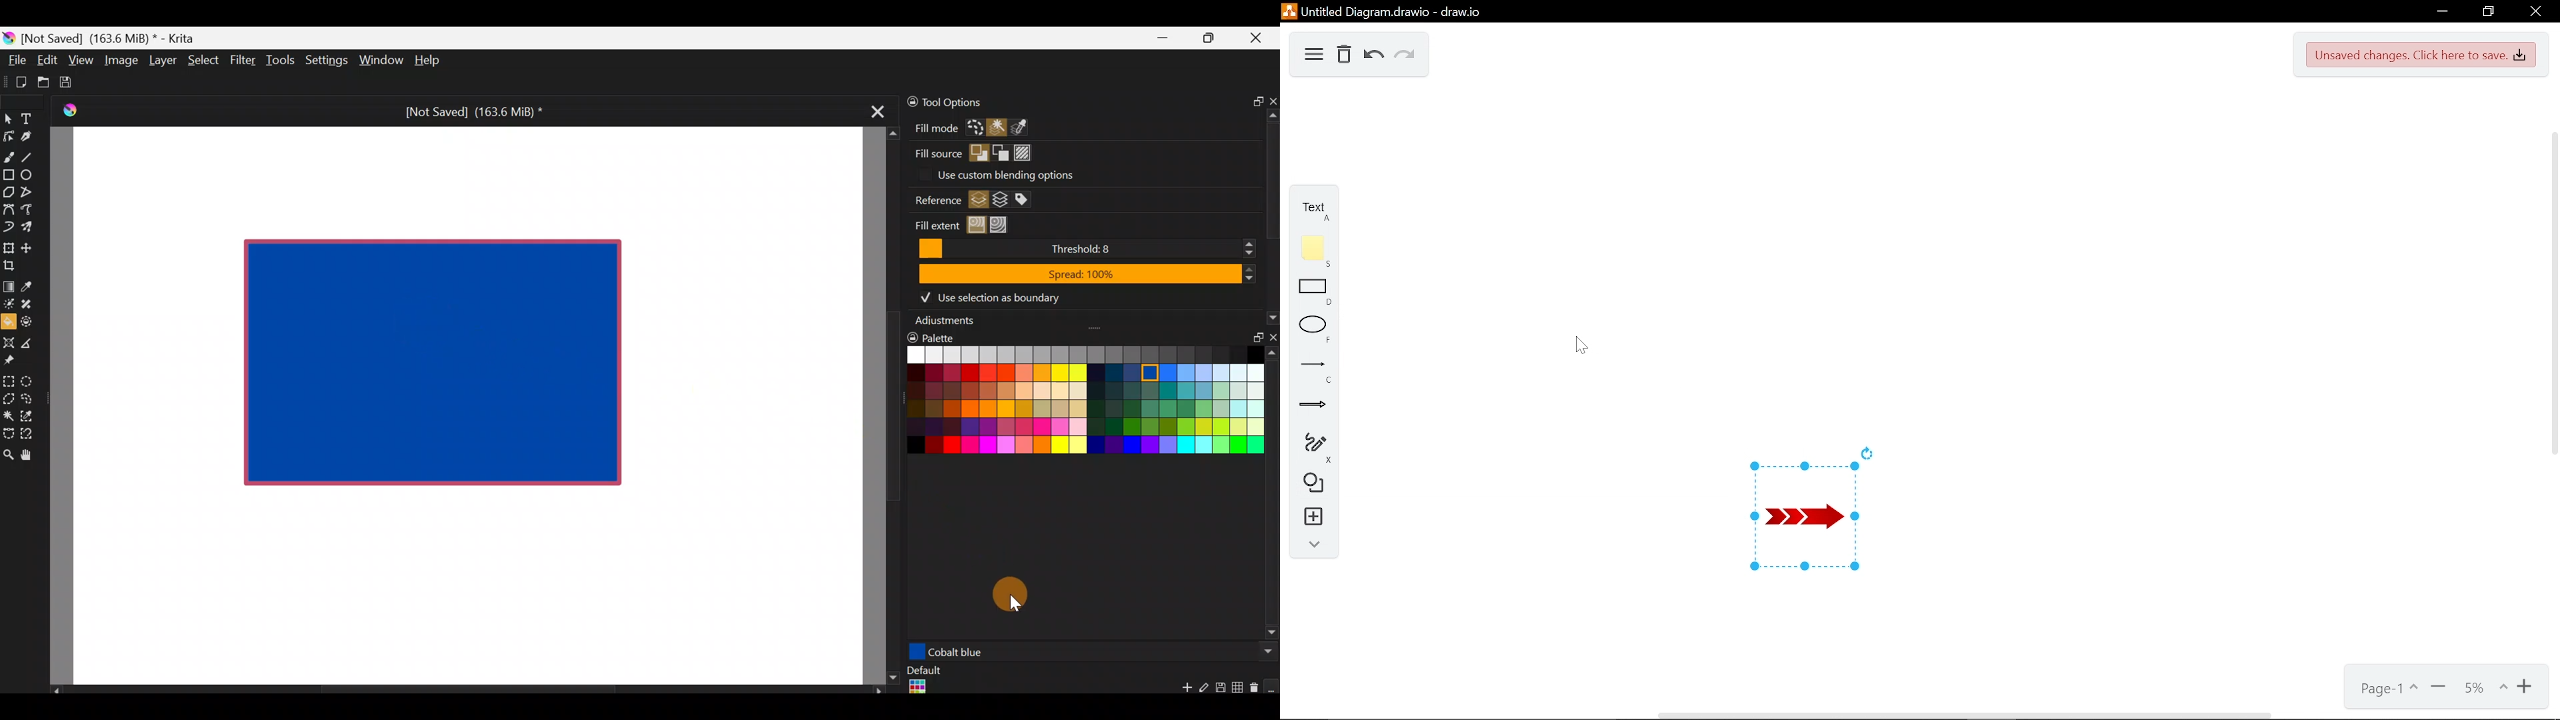  What do you see at coordinates (70, 109) in the screenshot?
I see `Krita Logo` at bounding box center [70, 109].